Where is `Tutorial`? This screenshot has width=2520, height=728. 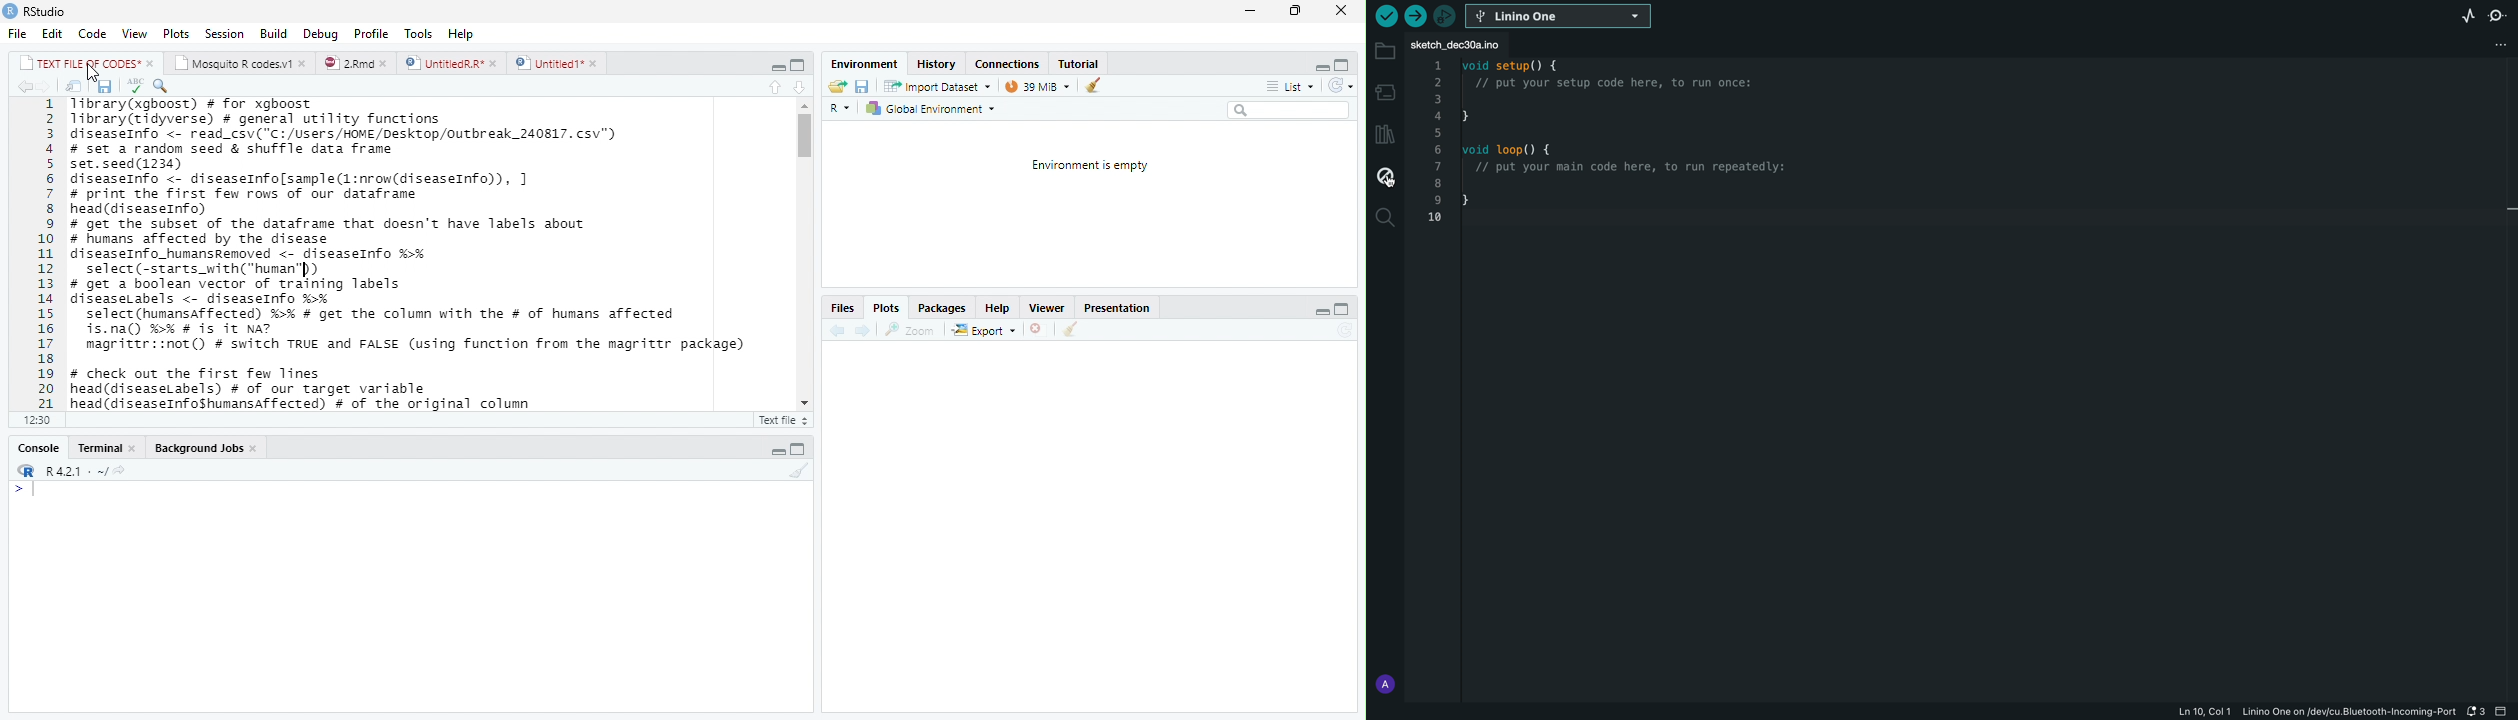
Tutorial is located at coordinates (1081, 63).